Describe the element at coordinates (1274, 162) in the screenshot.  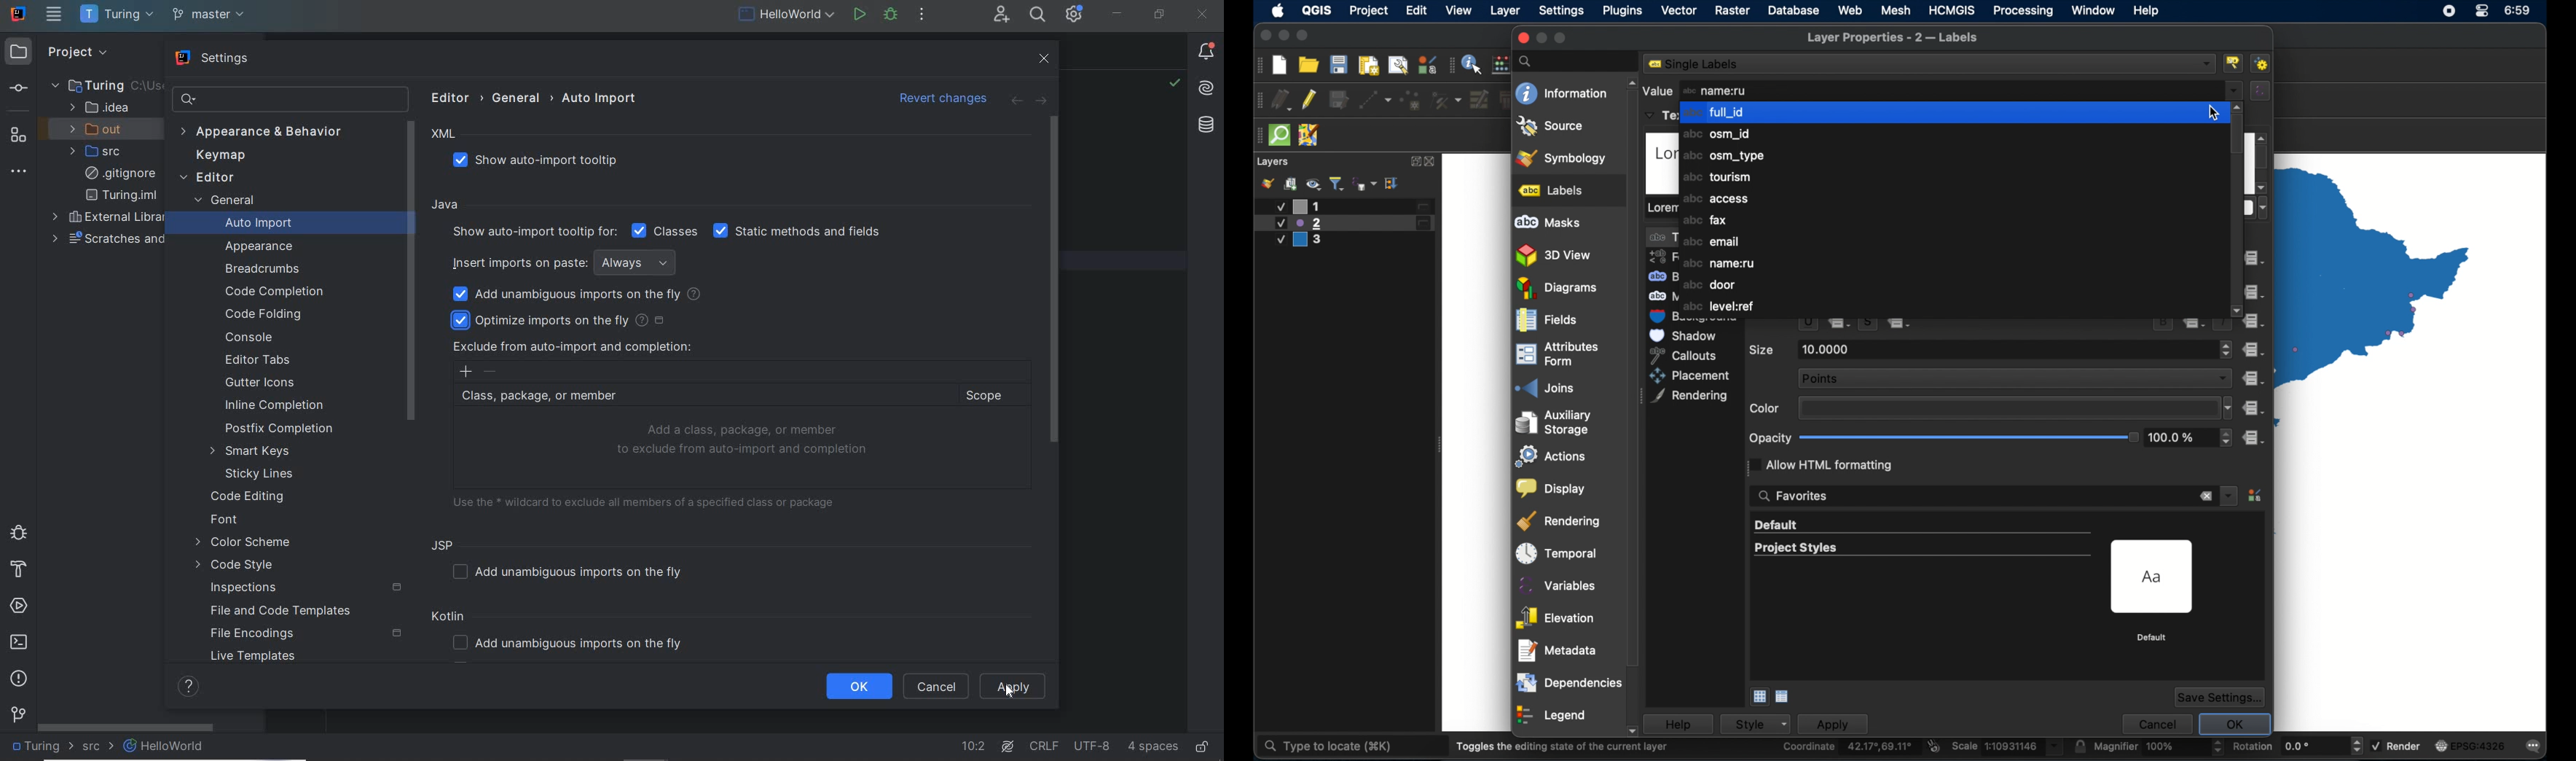
I see `layers` at that location.